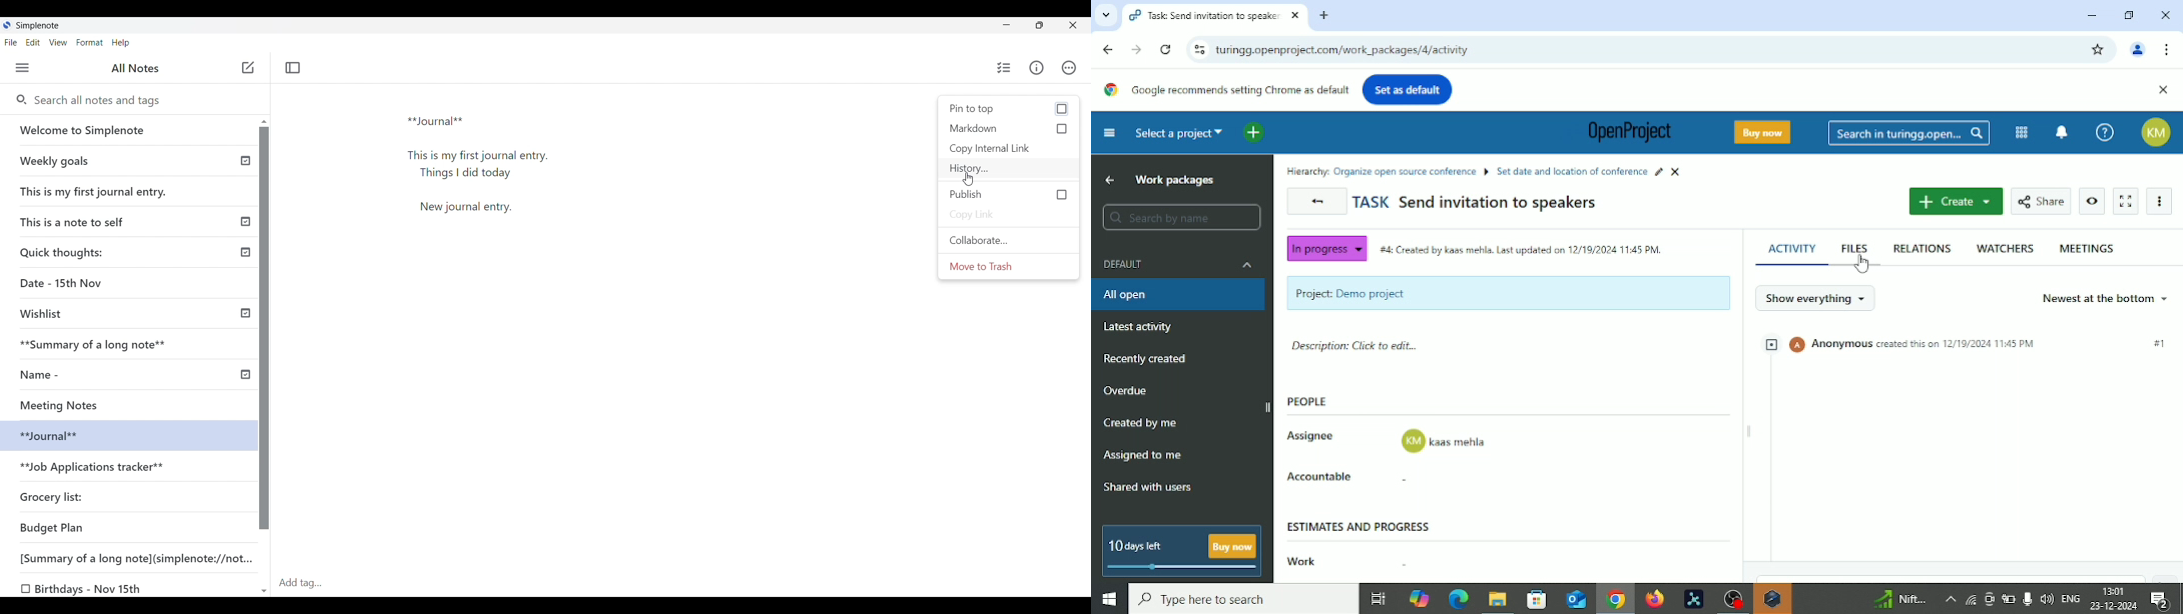  What do you see at coordinates (1476, 204) in the screenshot?
I see `Task` at bounding box center [1476, 204].